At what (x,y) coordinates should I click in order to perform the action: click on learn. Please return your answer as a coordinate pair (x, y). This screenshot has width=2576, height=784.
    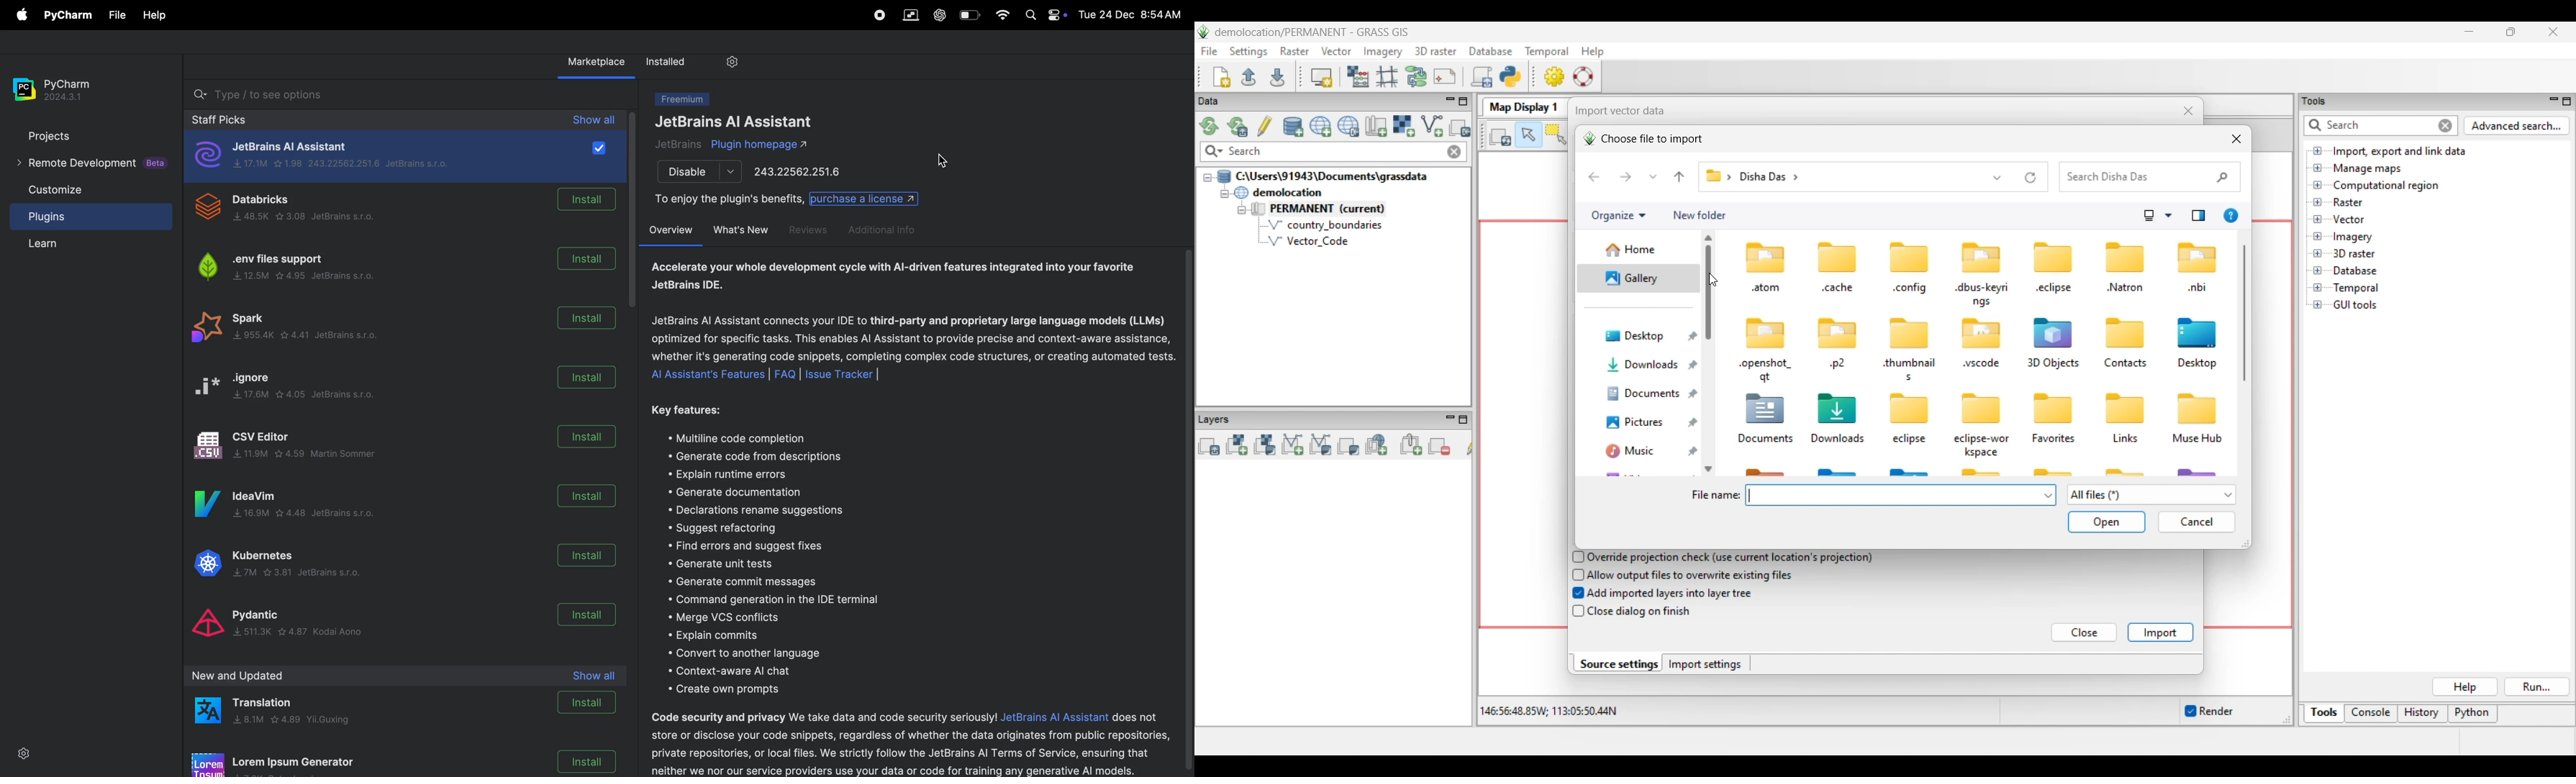
    Looking at the image, I should click on (61, 241).